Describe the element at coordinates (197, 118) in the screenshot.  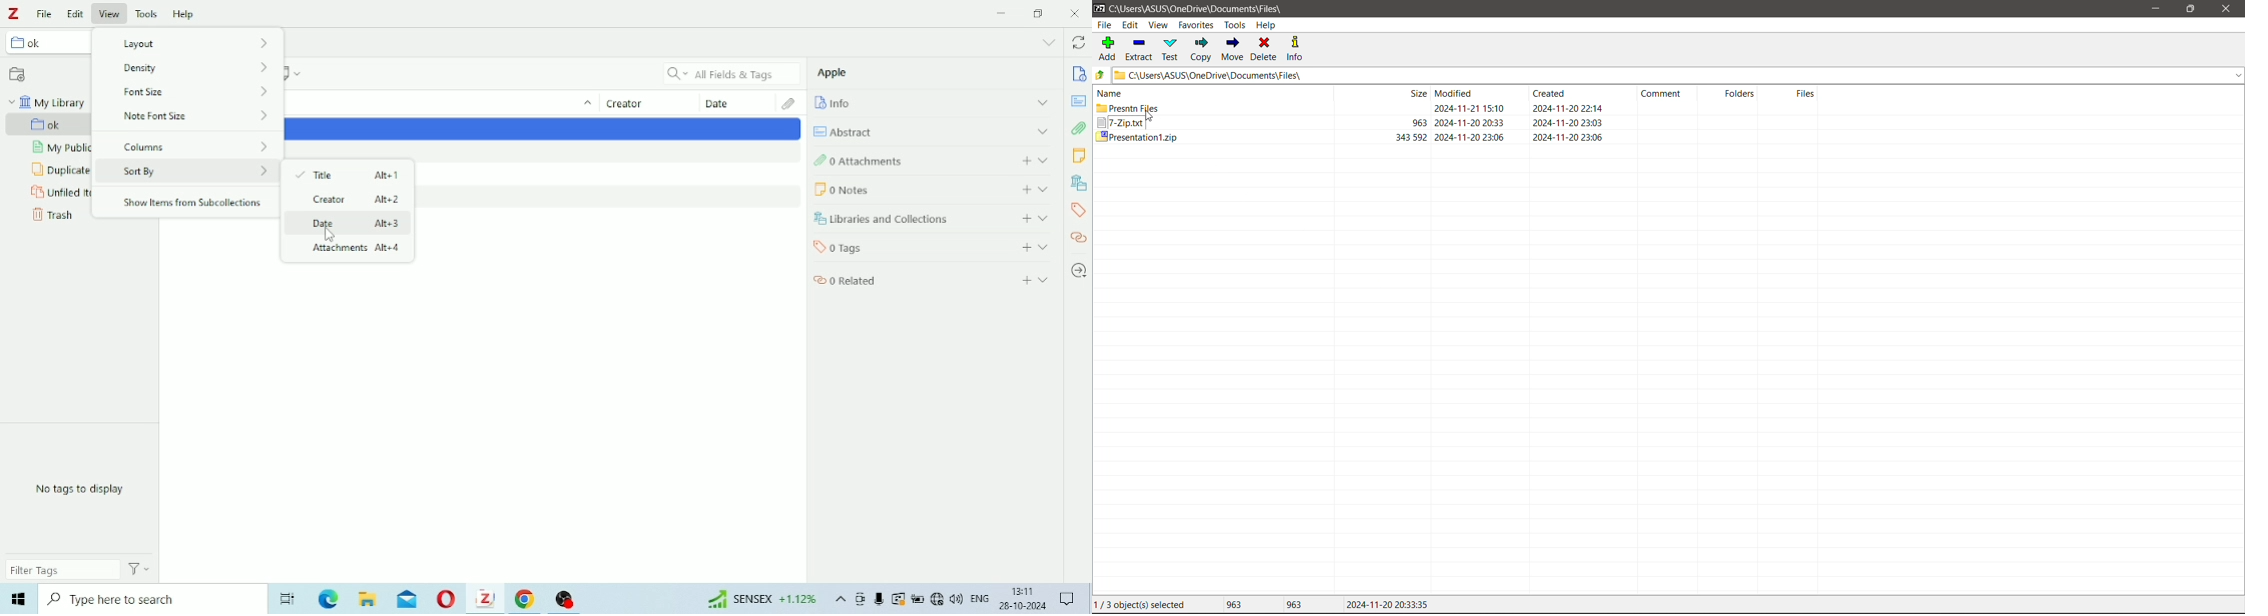
I see `Note Font Size` at that location.